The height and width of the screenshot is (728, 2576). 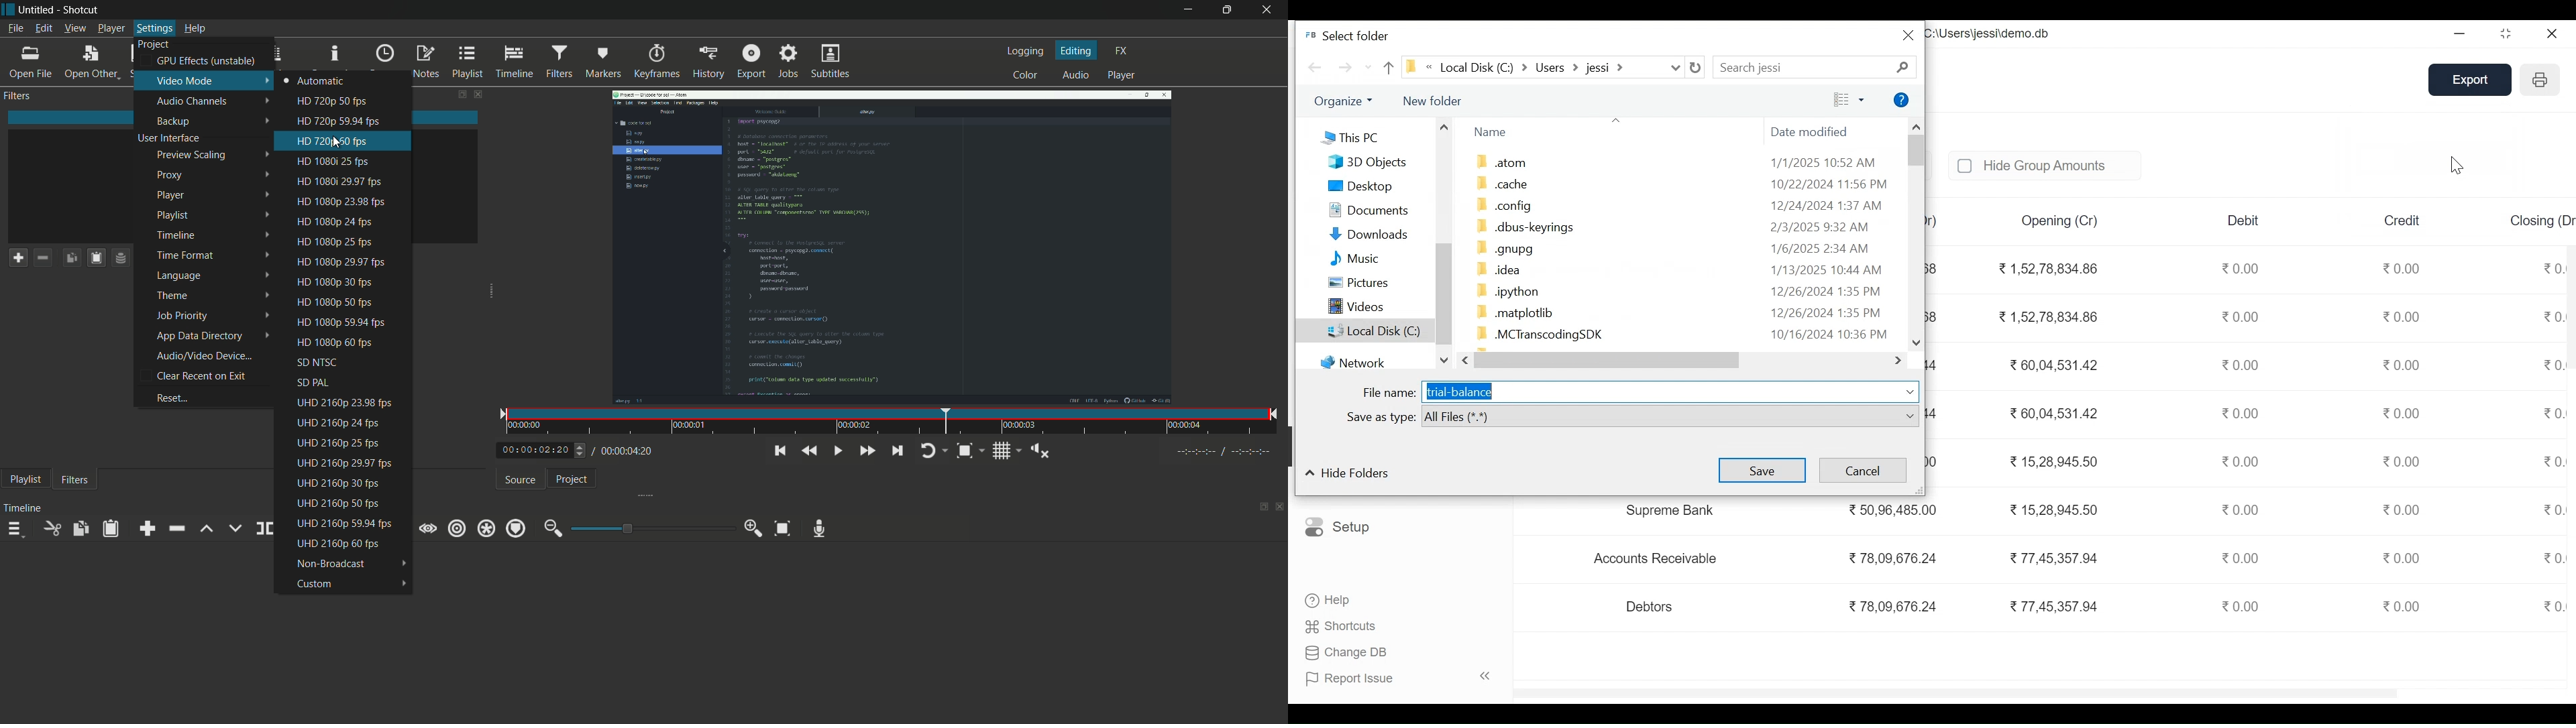 I want to click on Downloads, so click(x=1369, y=234).